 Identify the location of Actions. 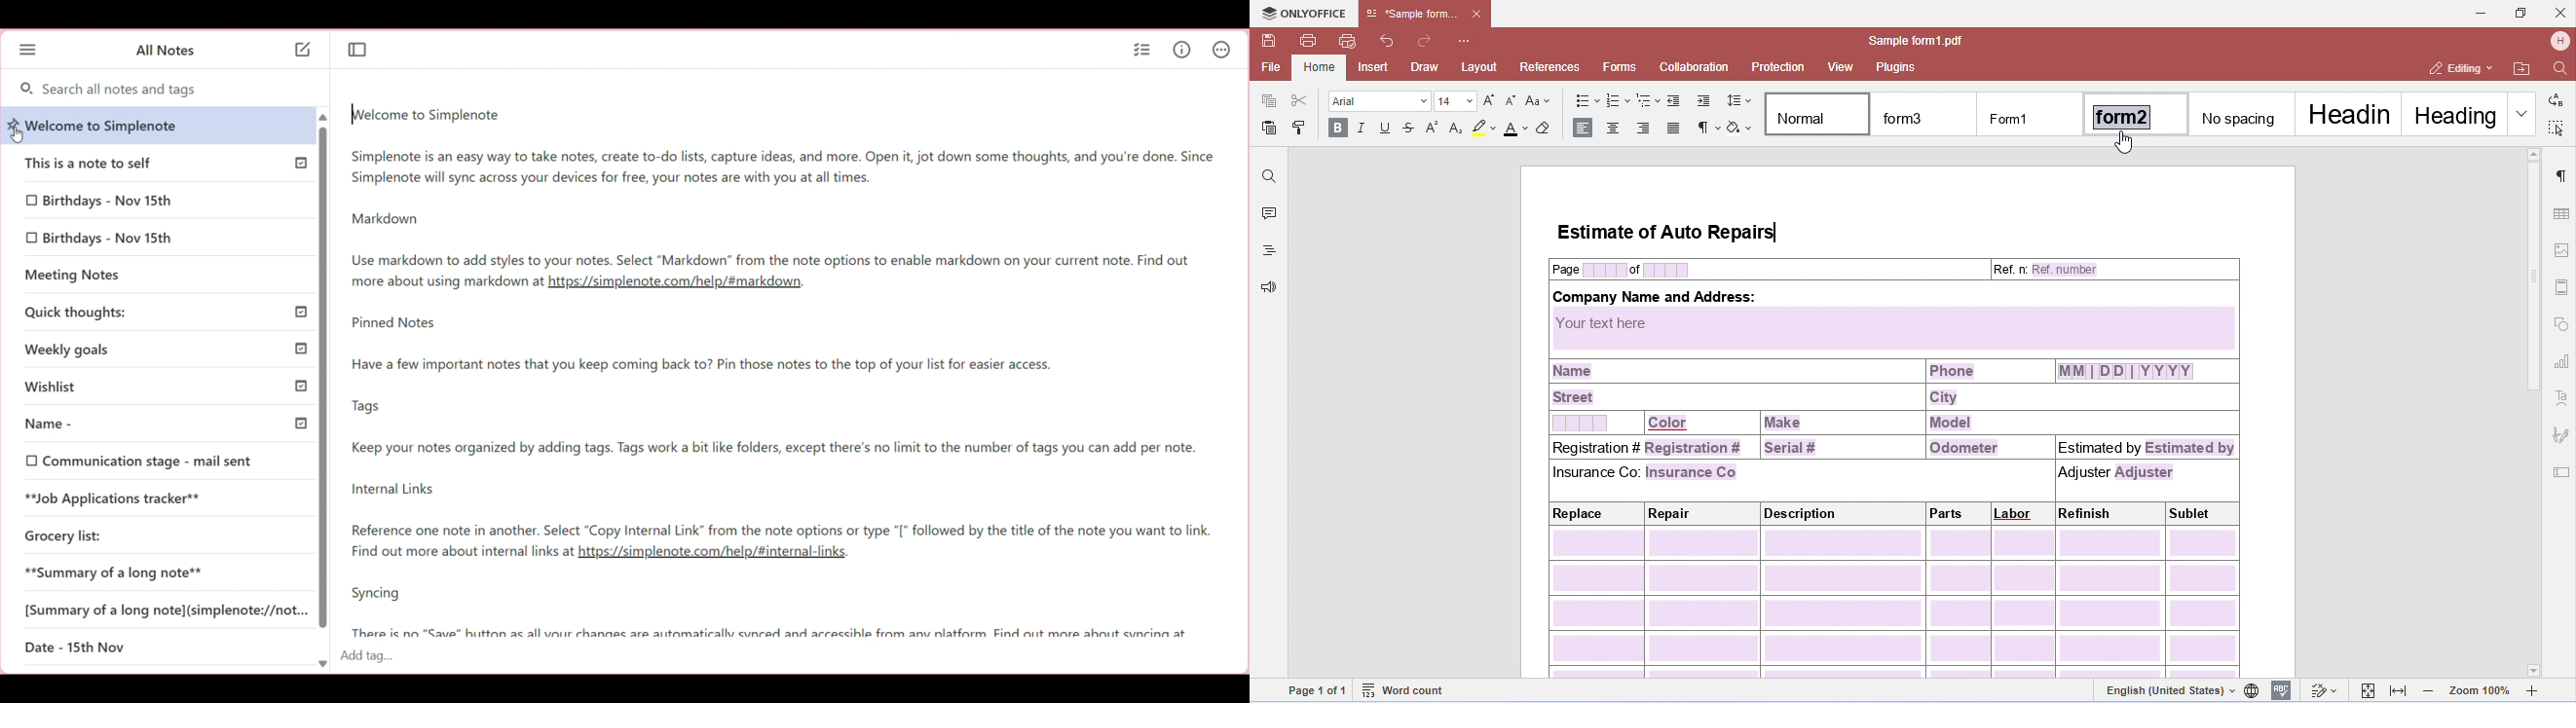
(1222, 48).